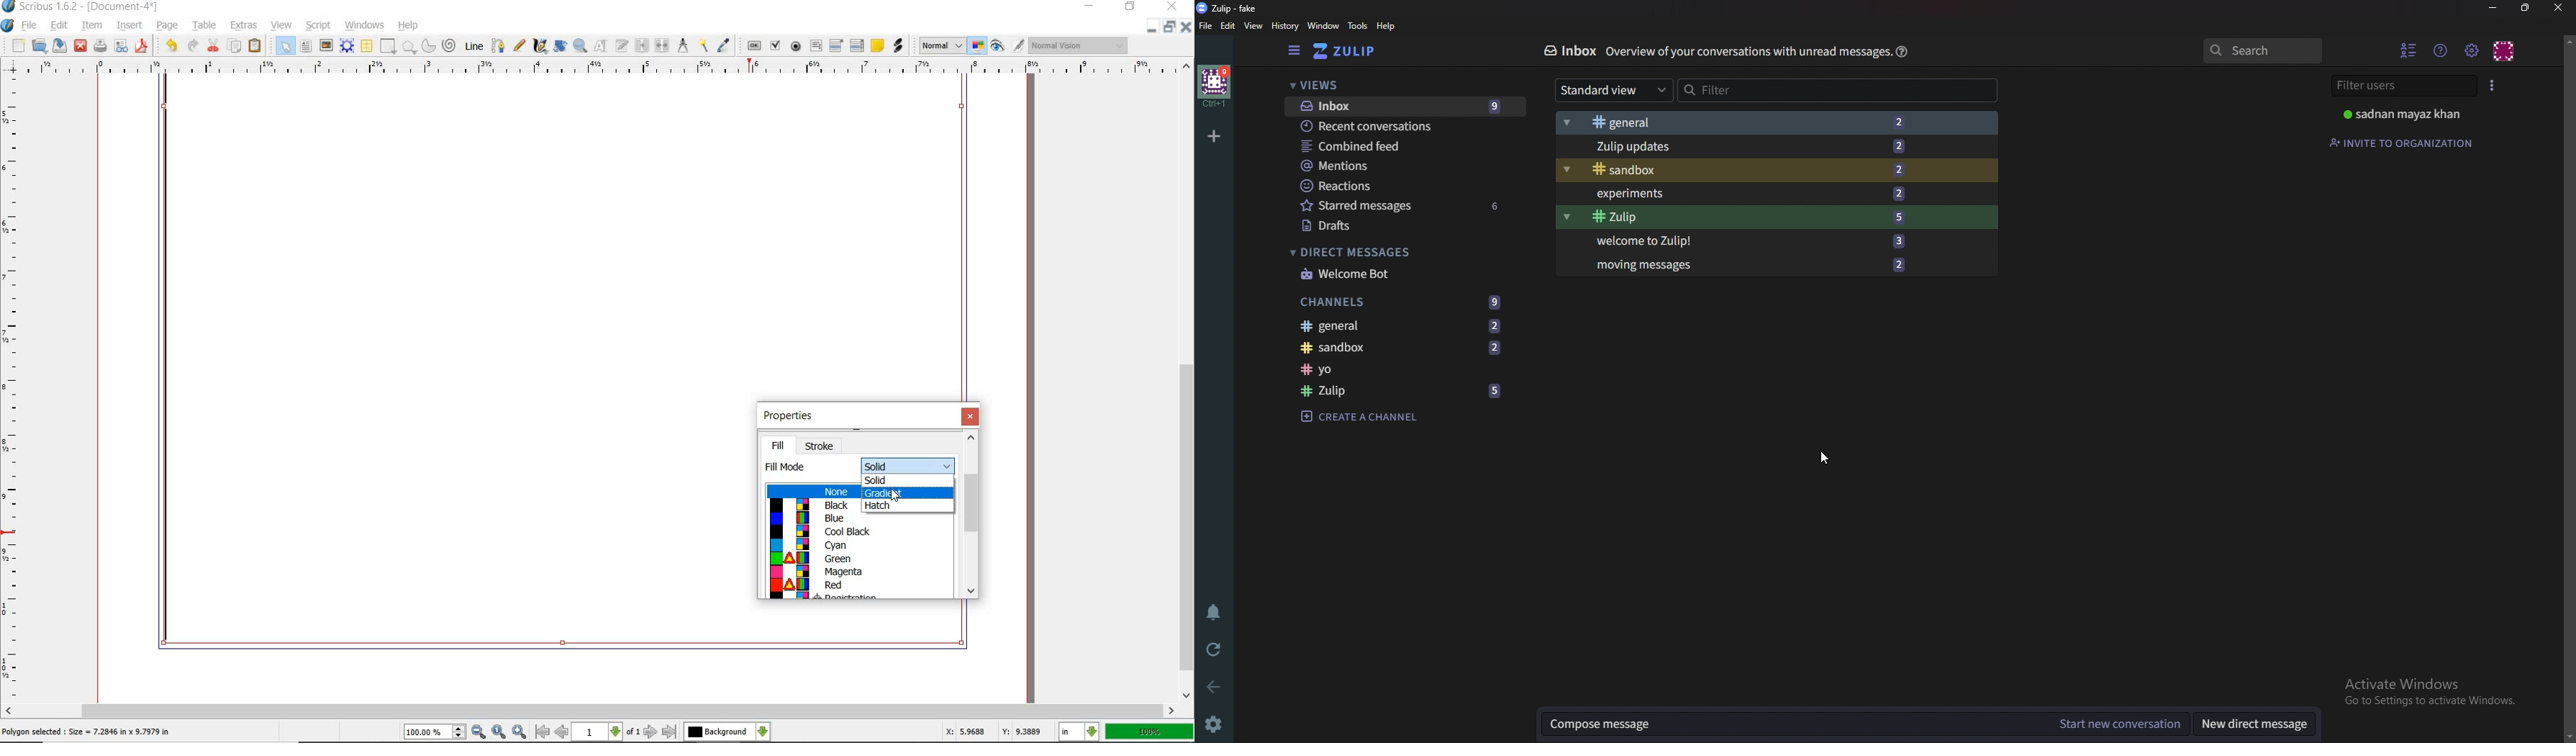  Describe the element at coordinates (857, 559) in the screenshot. I see `Green` at that location.